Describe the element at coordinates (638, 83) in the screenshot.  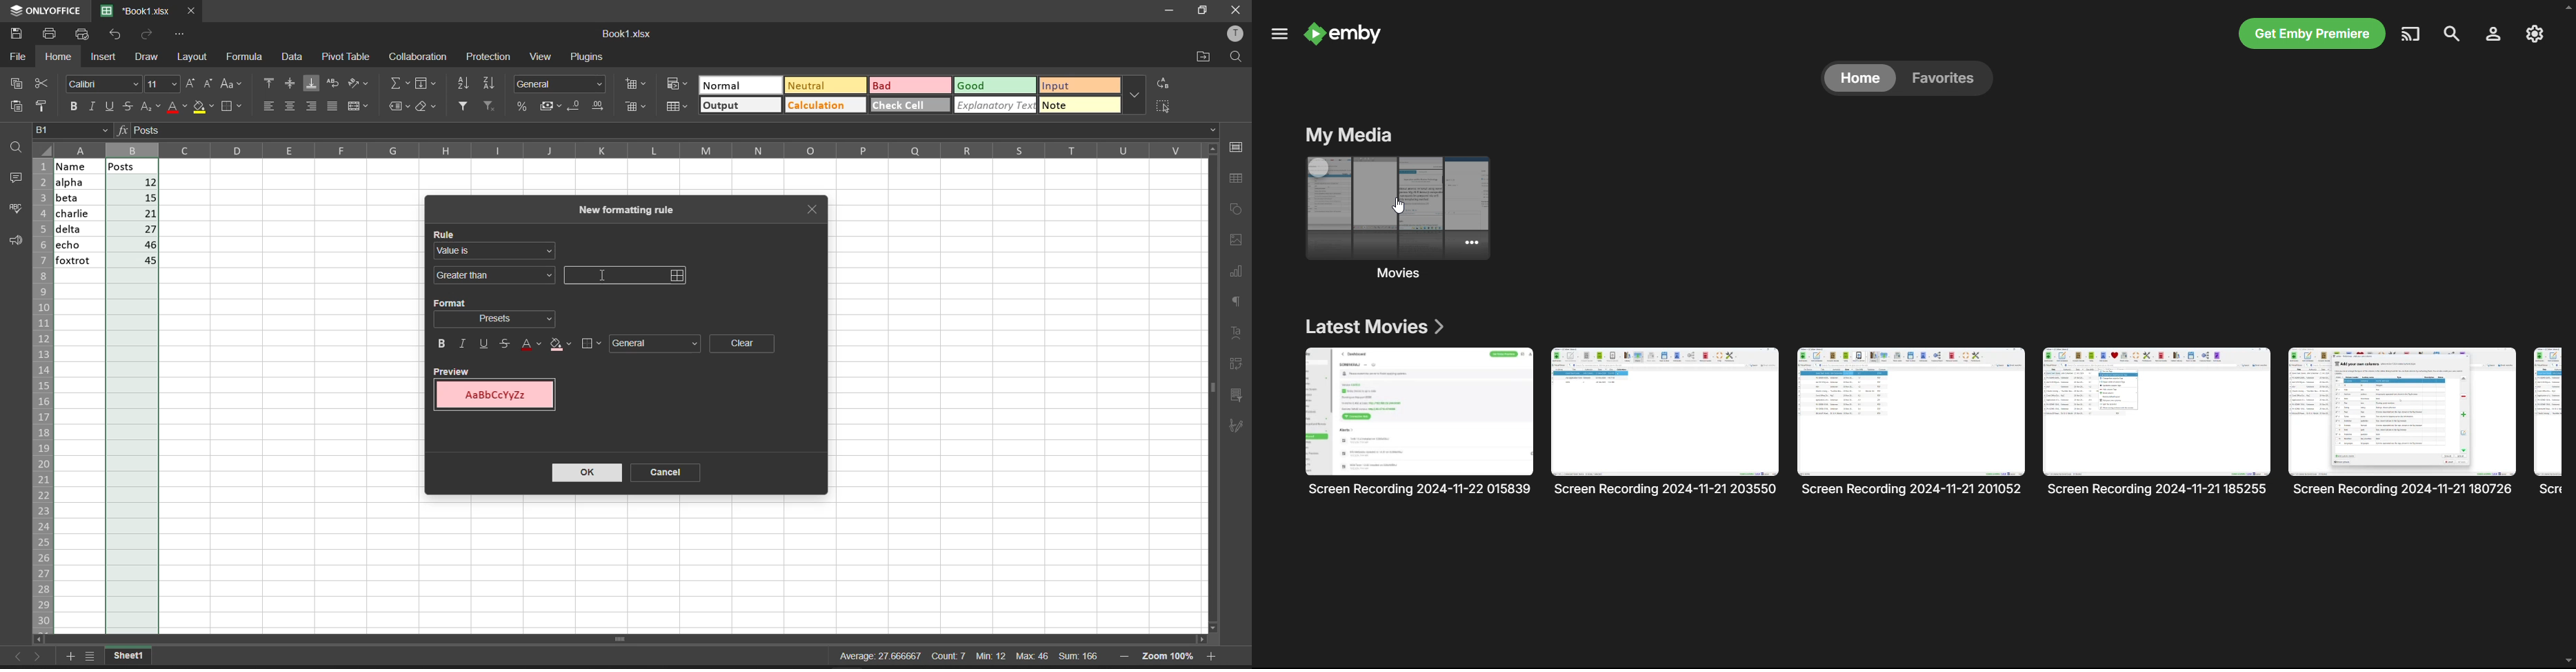
I see `insert cells` at that location.